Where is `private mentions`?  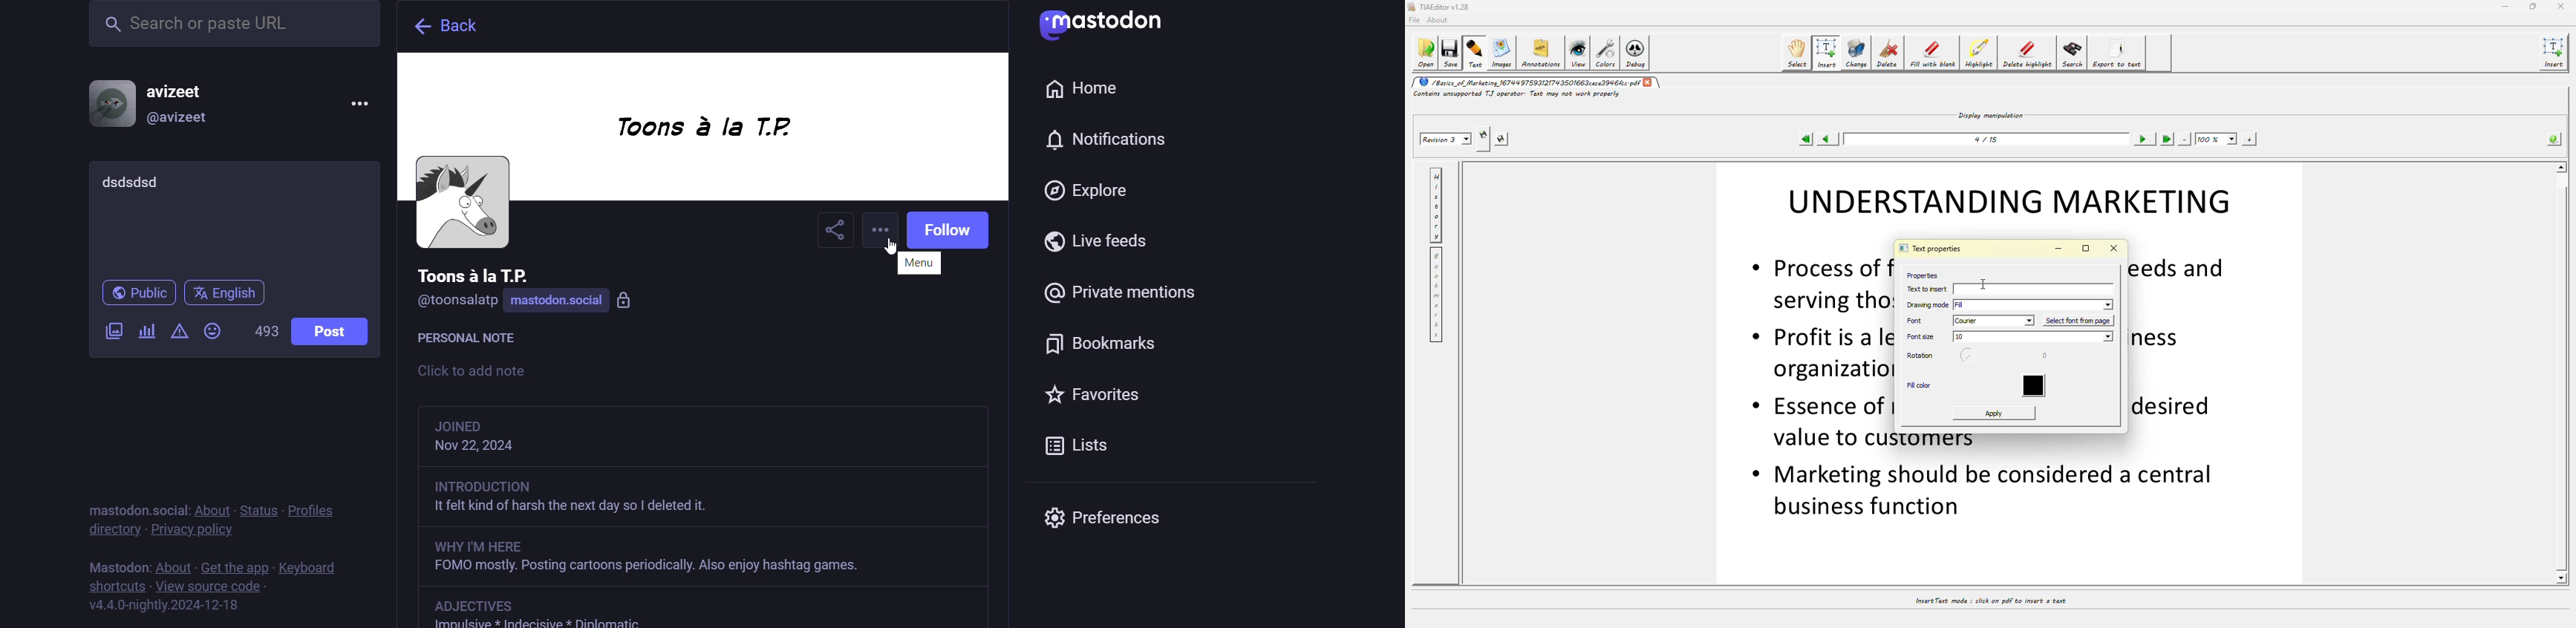 private mentions is located at coordinates (1120, 300).